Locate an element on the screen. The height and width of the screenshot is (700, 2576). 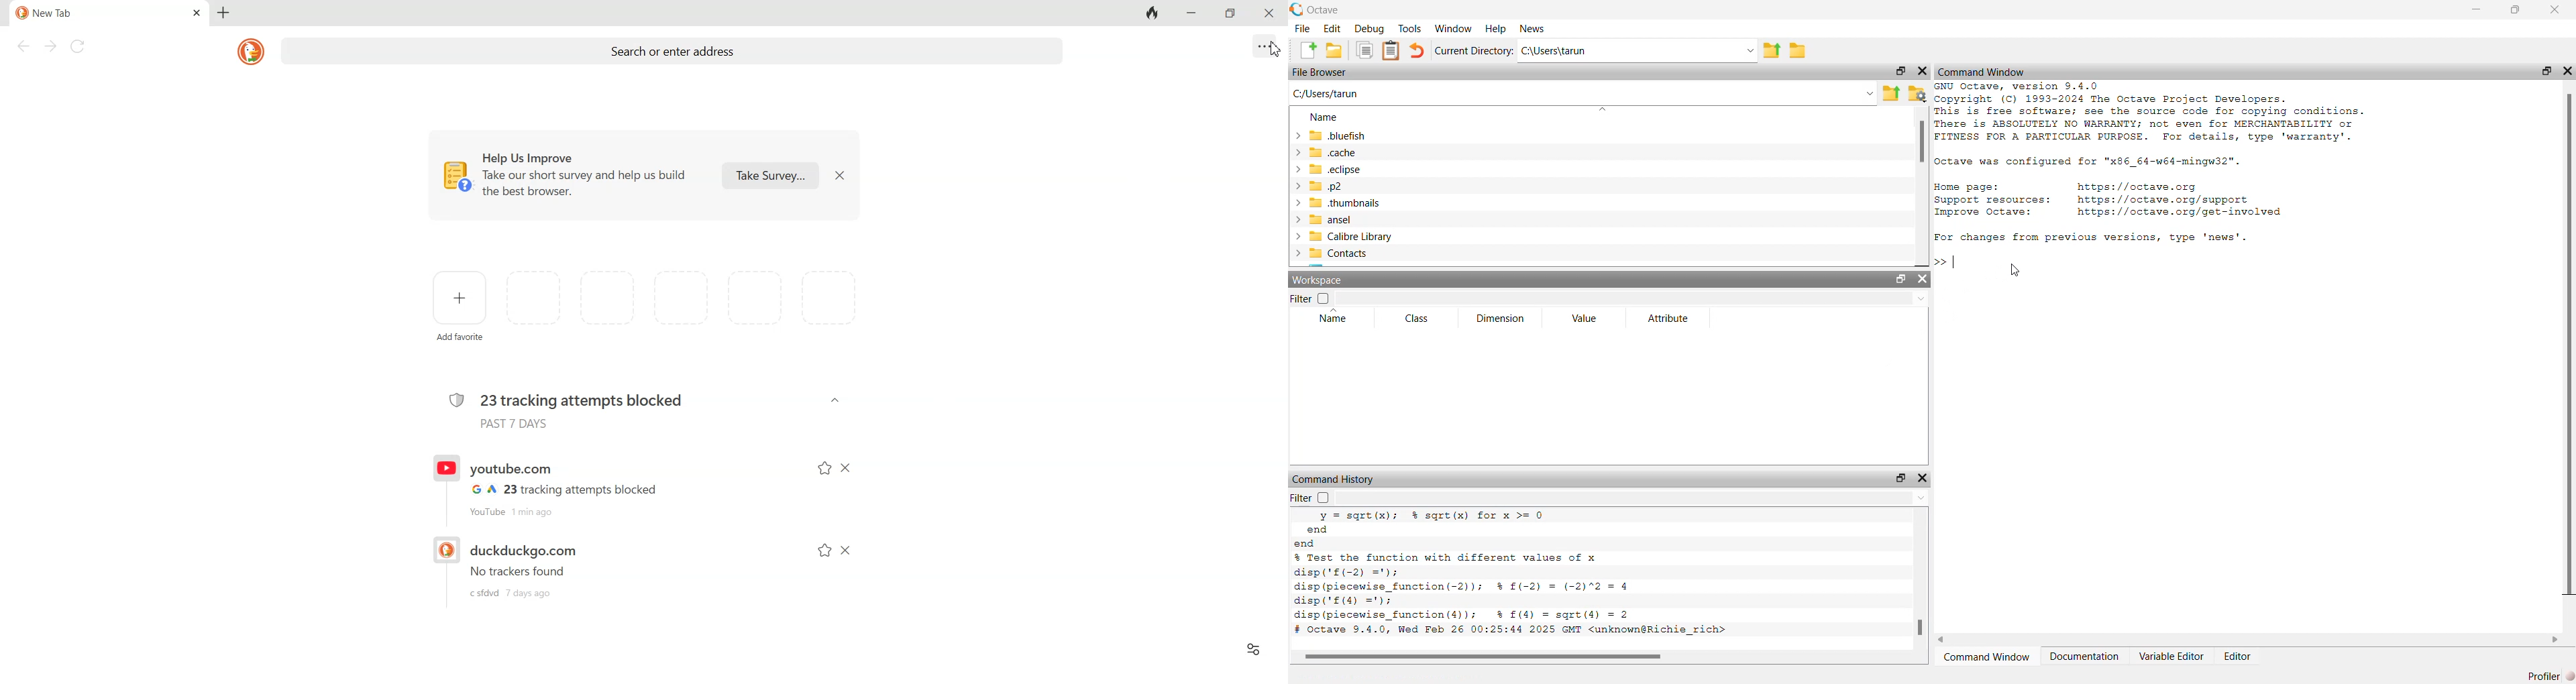
Browse your files is located at coordinates (1916, 93).